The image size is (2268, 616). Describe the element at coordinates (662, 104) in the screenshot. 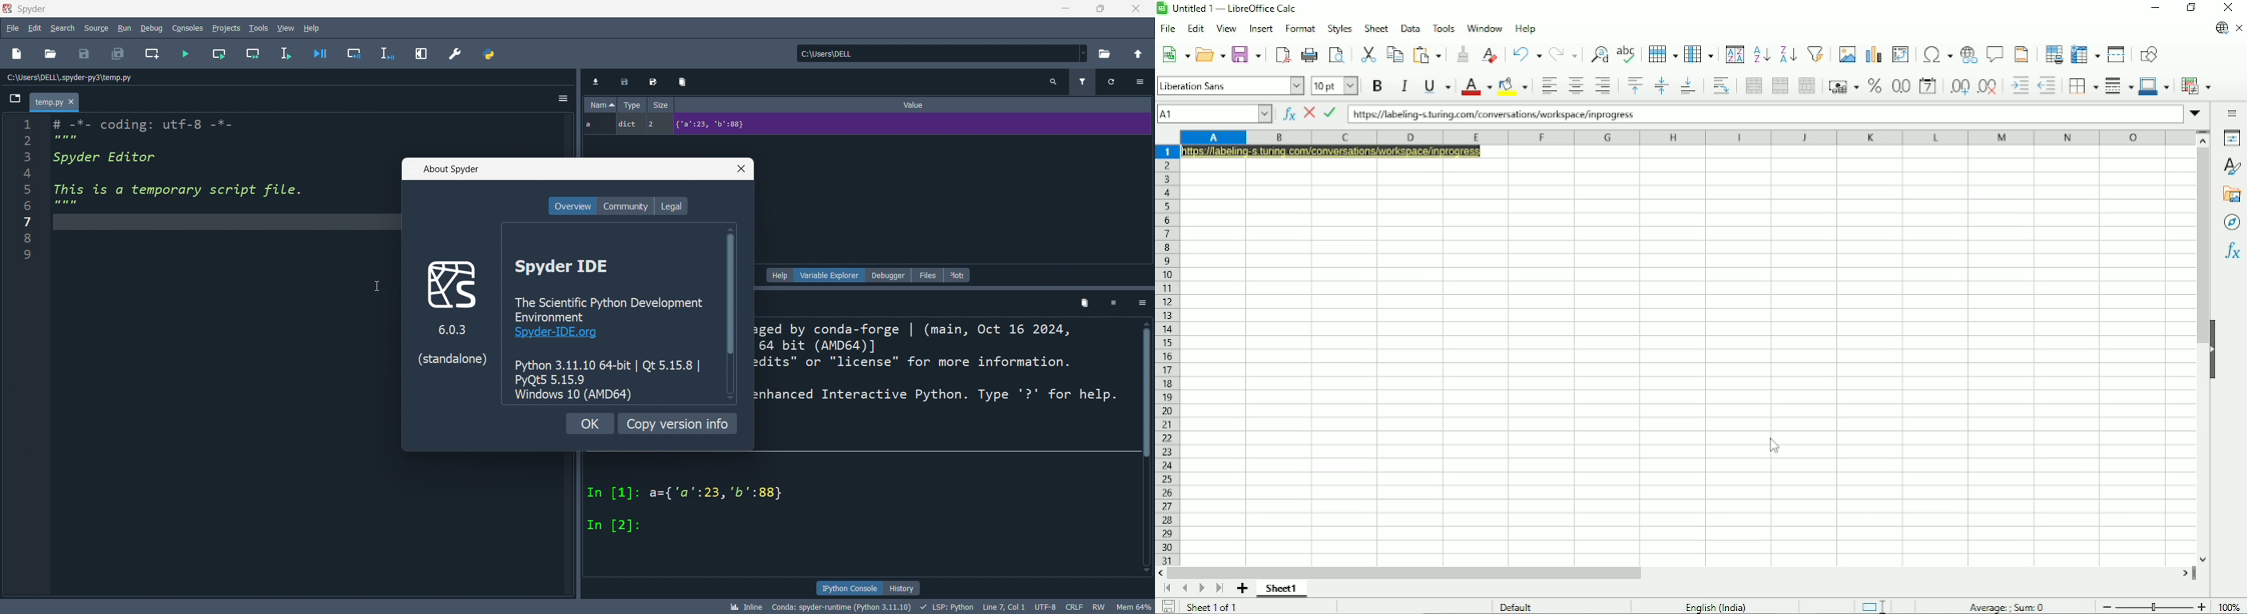

I see `Size` at that location.